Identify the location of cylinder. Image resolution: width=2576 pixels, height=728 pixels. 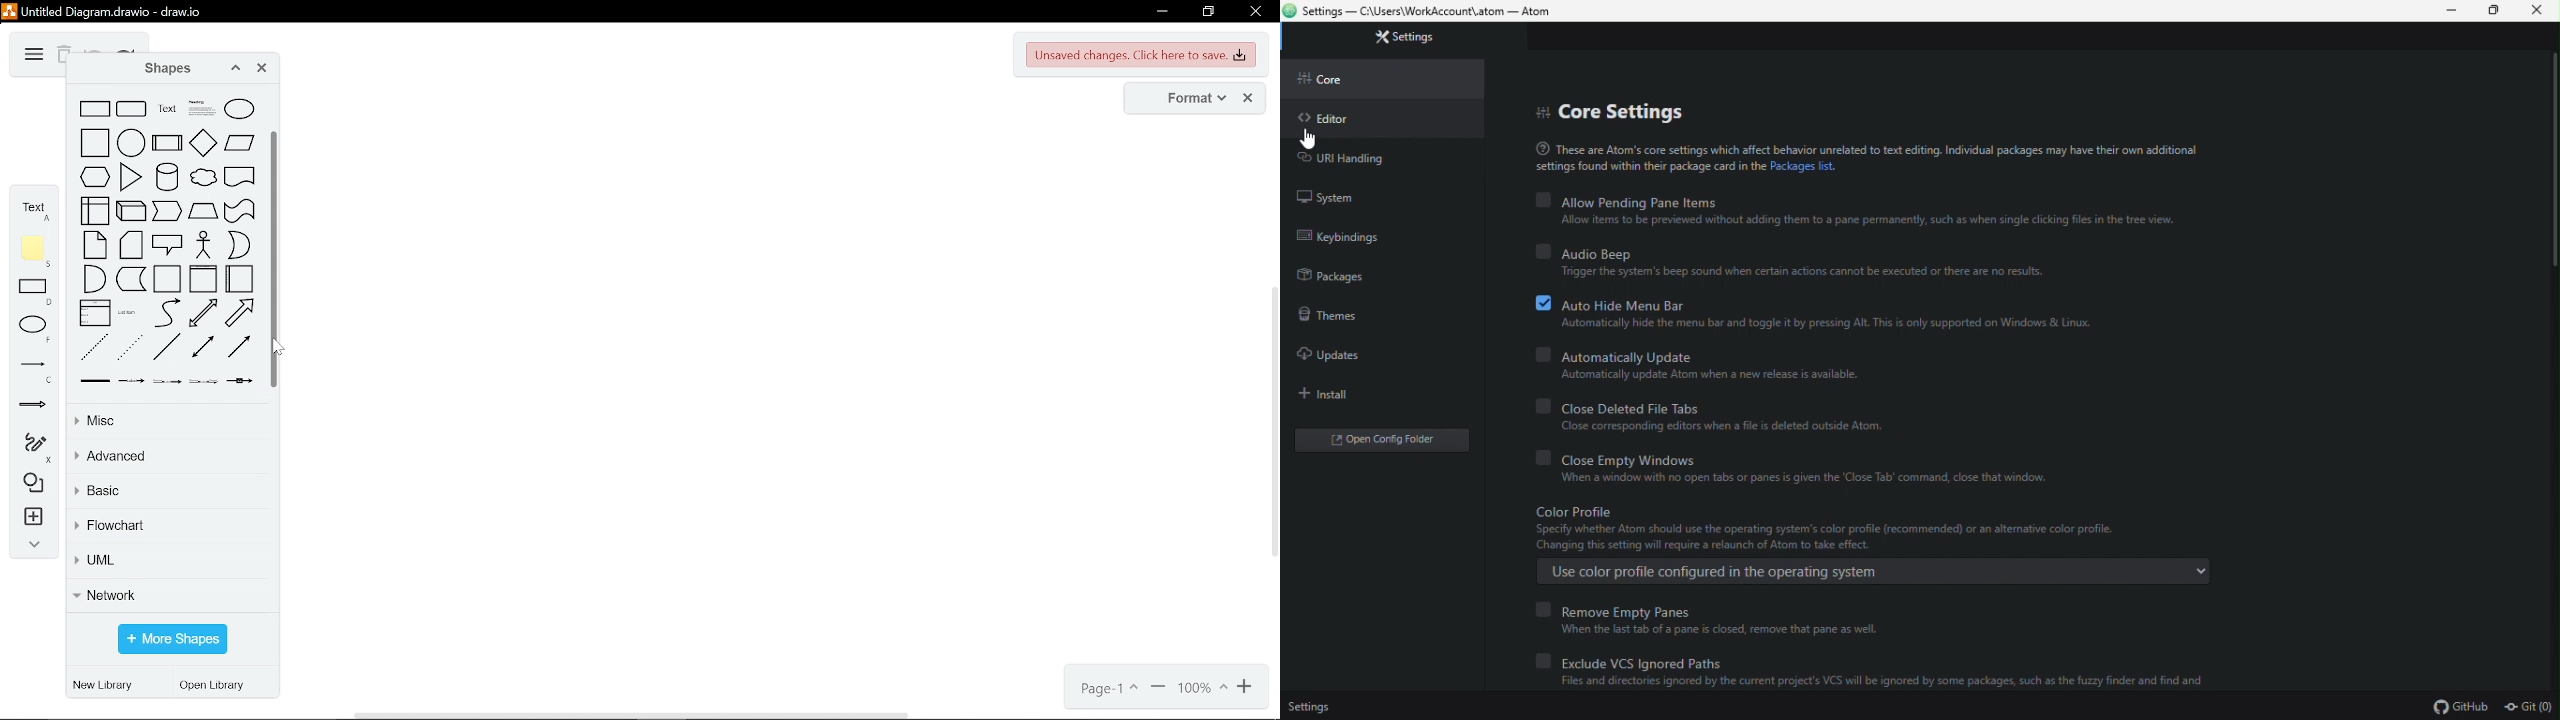
(167, 176).